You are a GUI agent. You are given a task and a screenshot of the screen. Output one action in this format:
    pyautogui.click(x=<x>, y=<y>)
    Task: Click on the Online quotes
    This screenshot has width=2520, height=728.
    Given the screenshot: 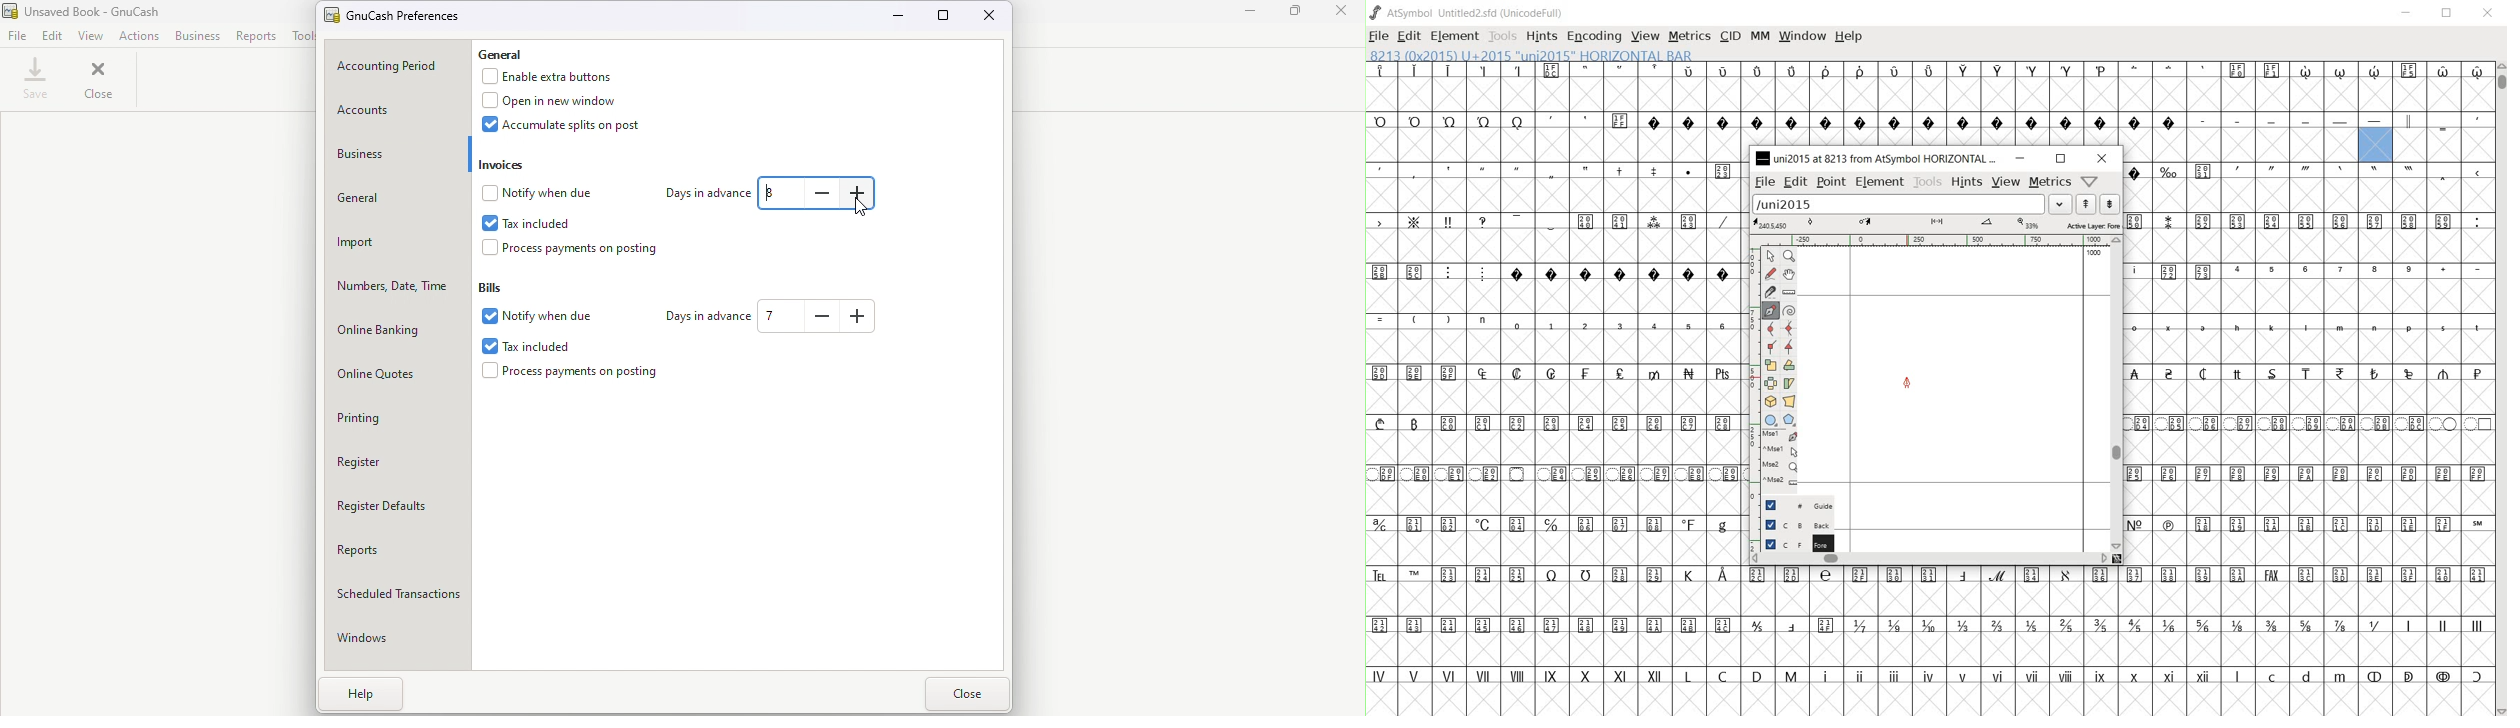 What is the action you would take?
    pyautogui.click(x=399, y=375)
    